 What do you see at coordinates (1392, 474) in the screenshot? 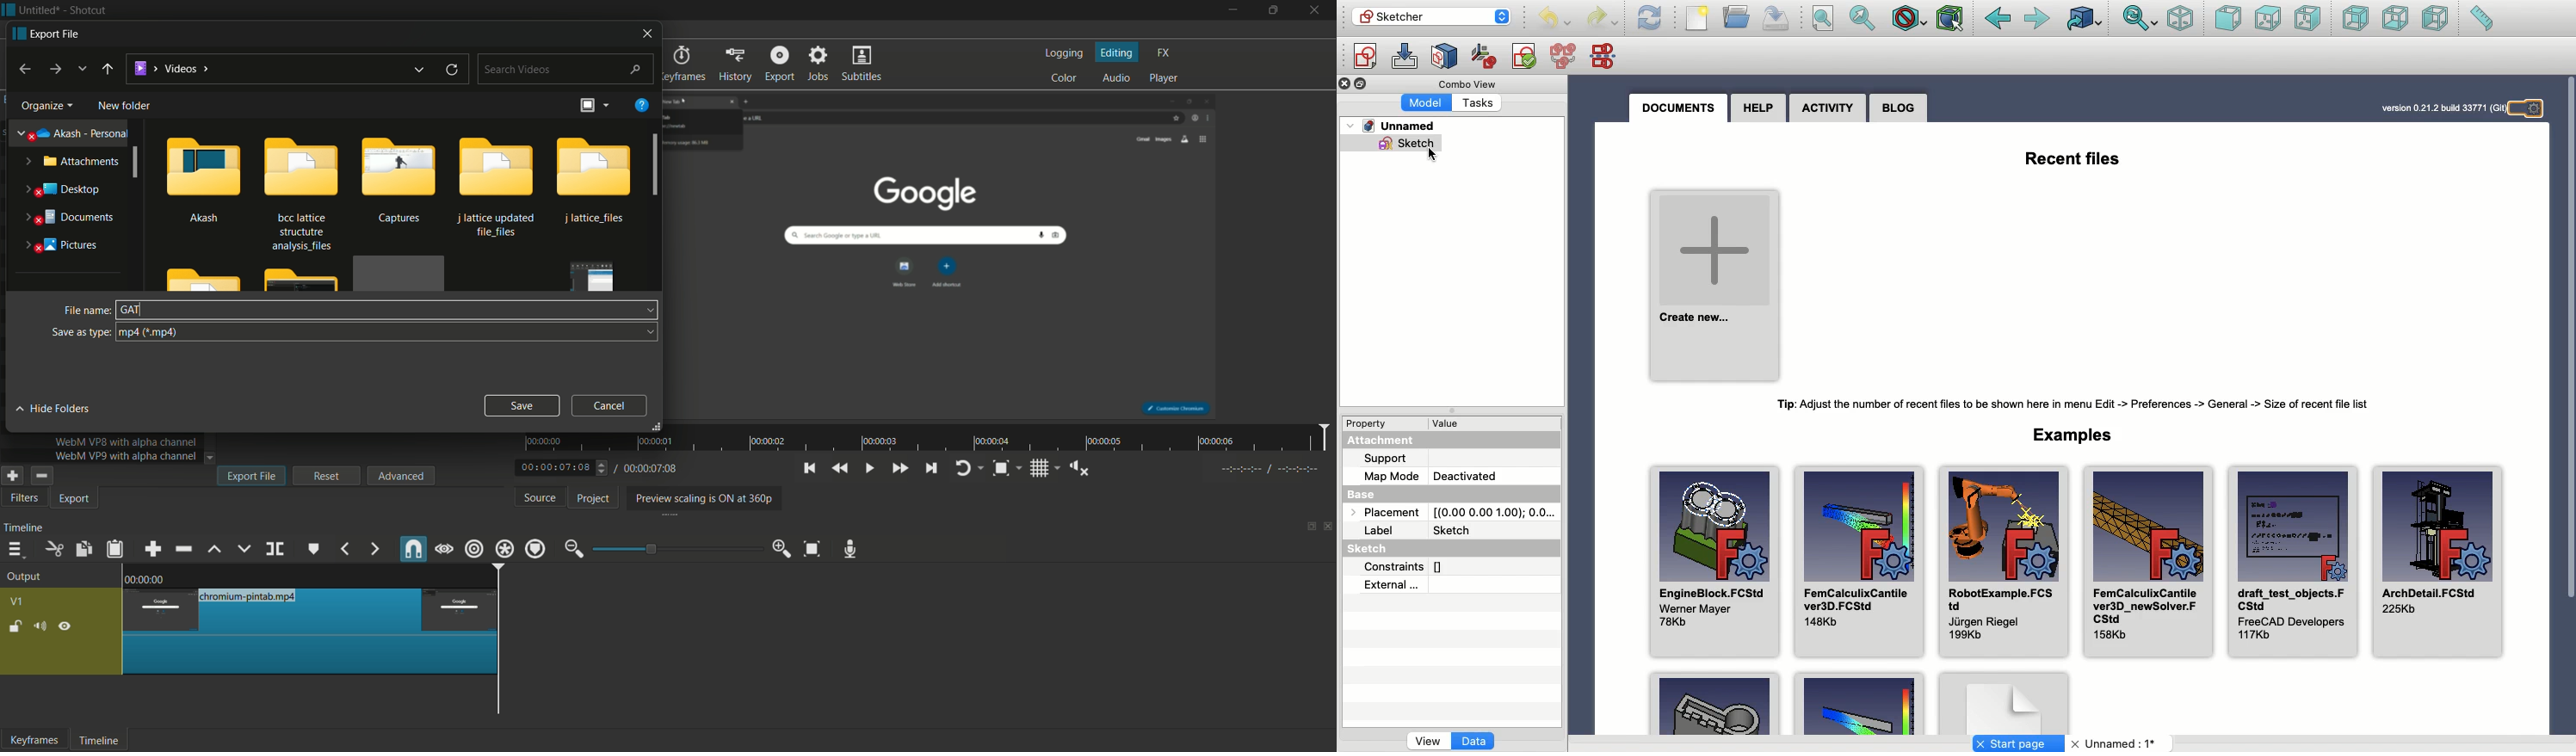
I see `Map mode` at bounding box center [1392, 474].